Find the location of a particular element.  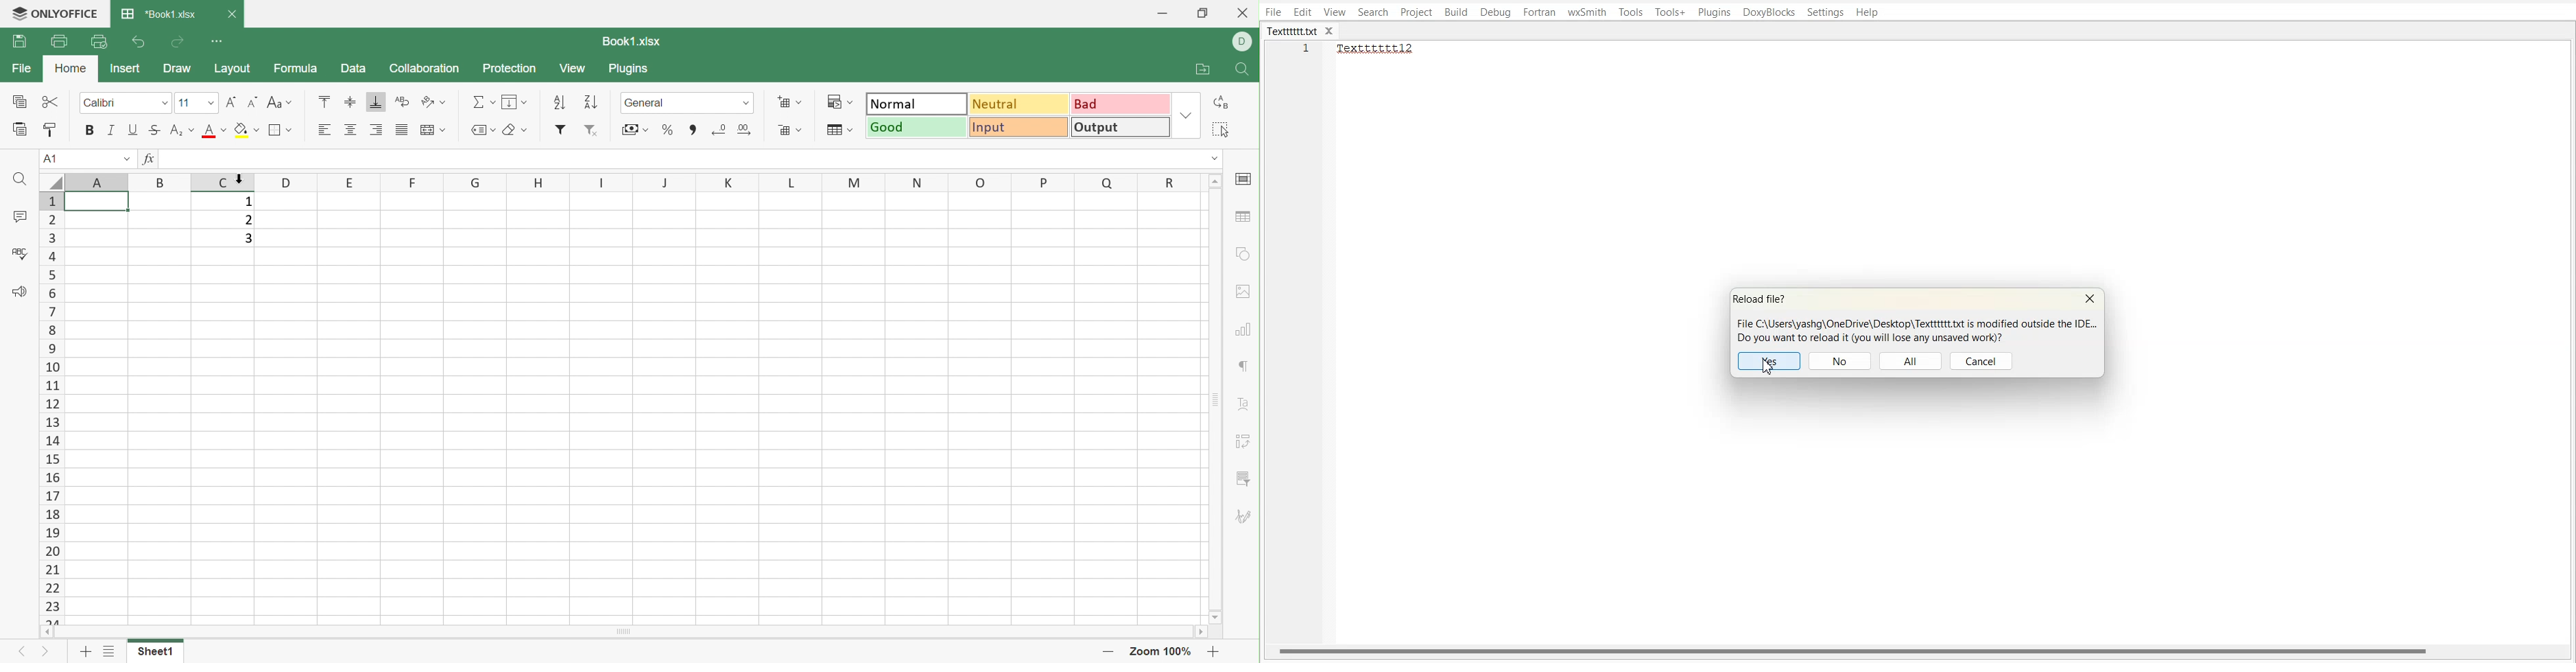

Delete cells is located at coordinates (783, 130).